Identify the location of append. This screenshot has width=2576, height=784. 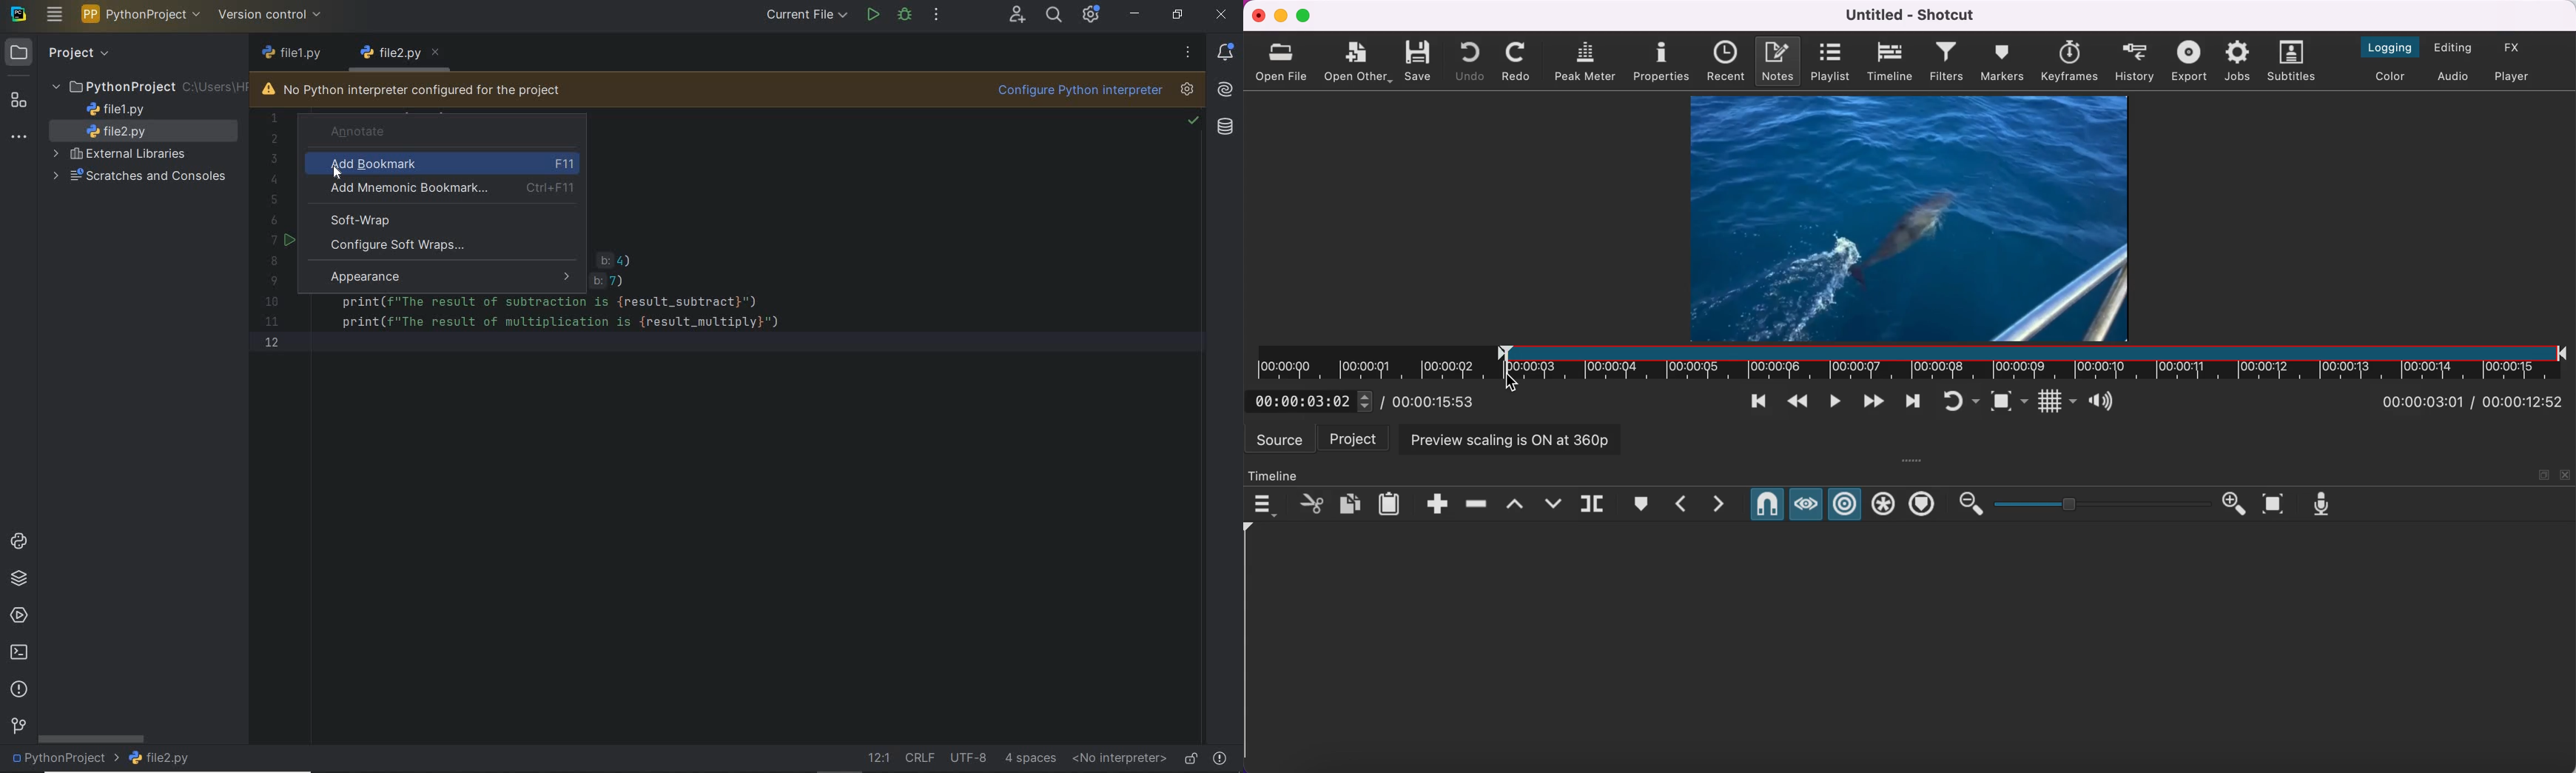
(1436, 503).